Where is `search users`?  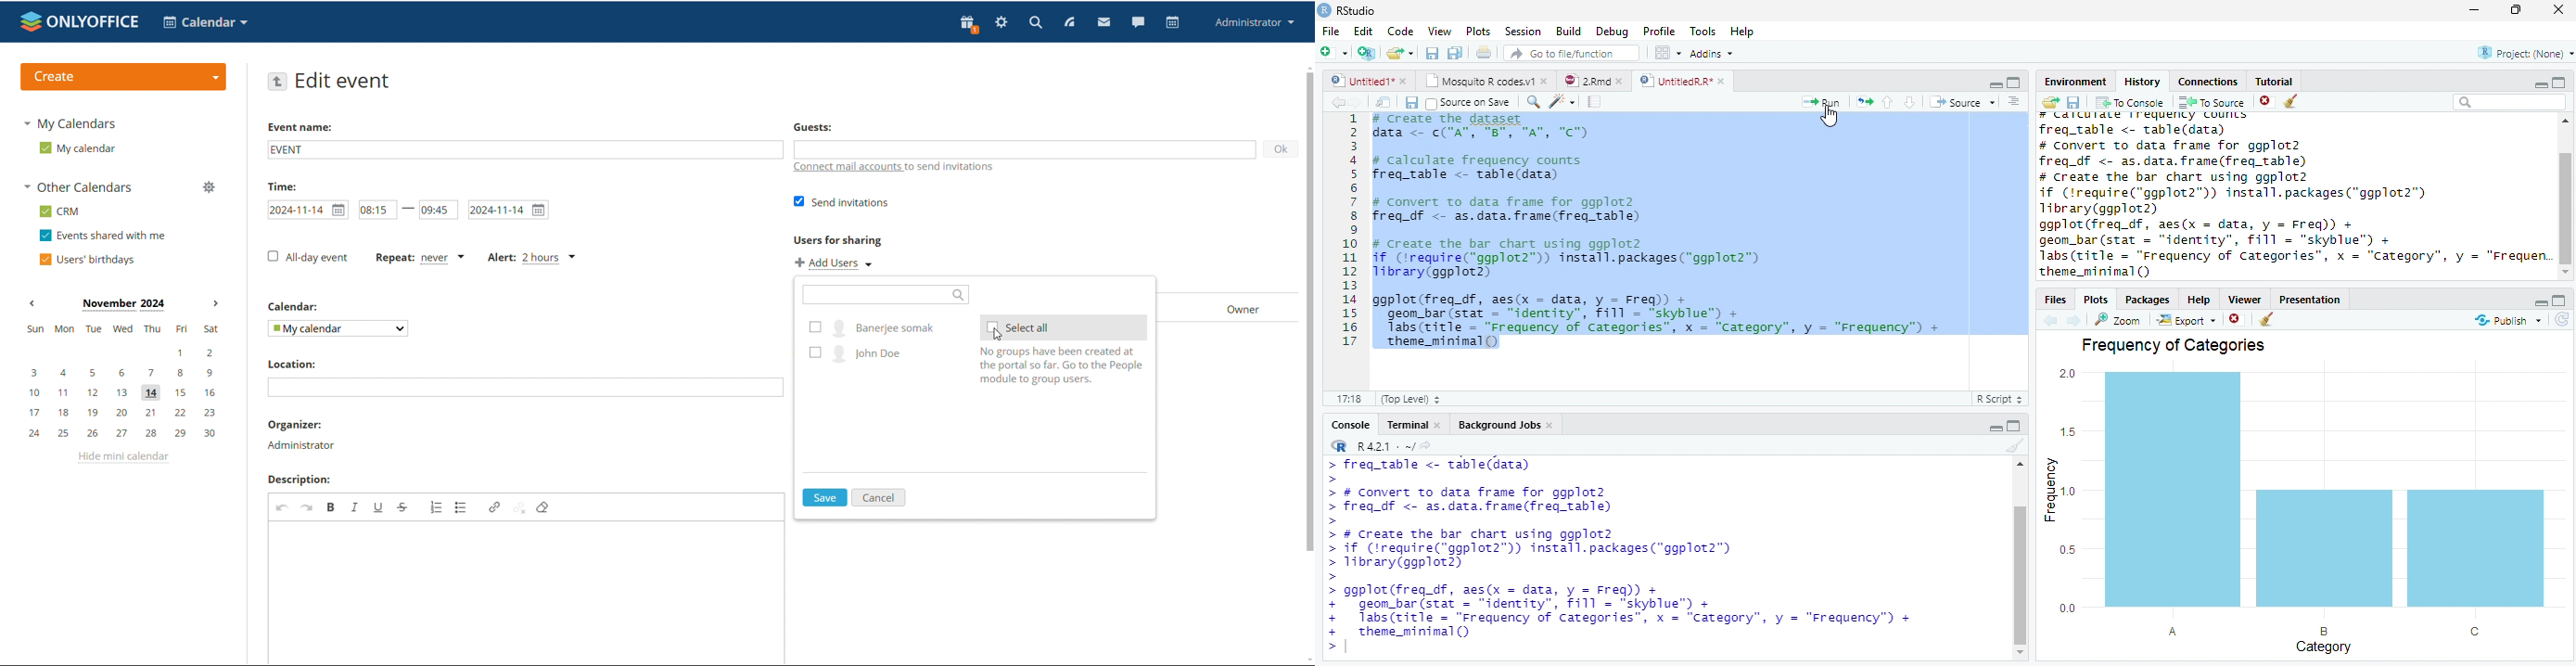 search users is located at coordinates (887, 295).